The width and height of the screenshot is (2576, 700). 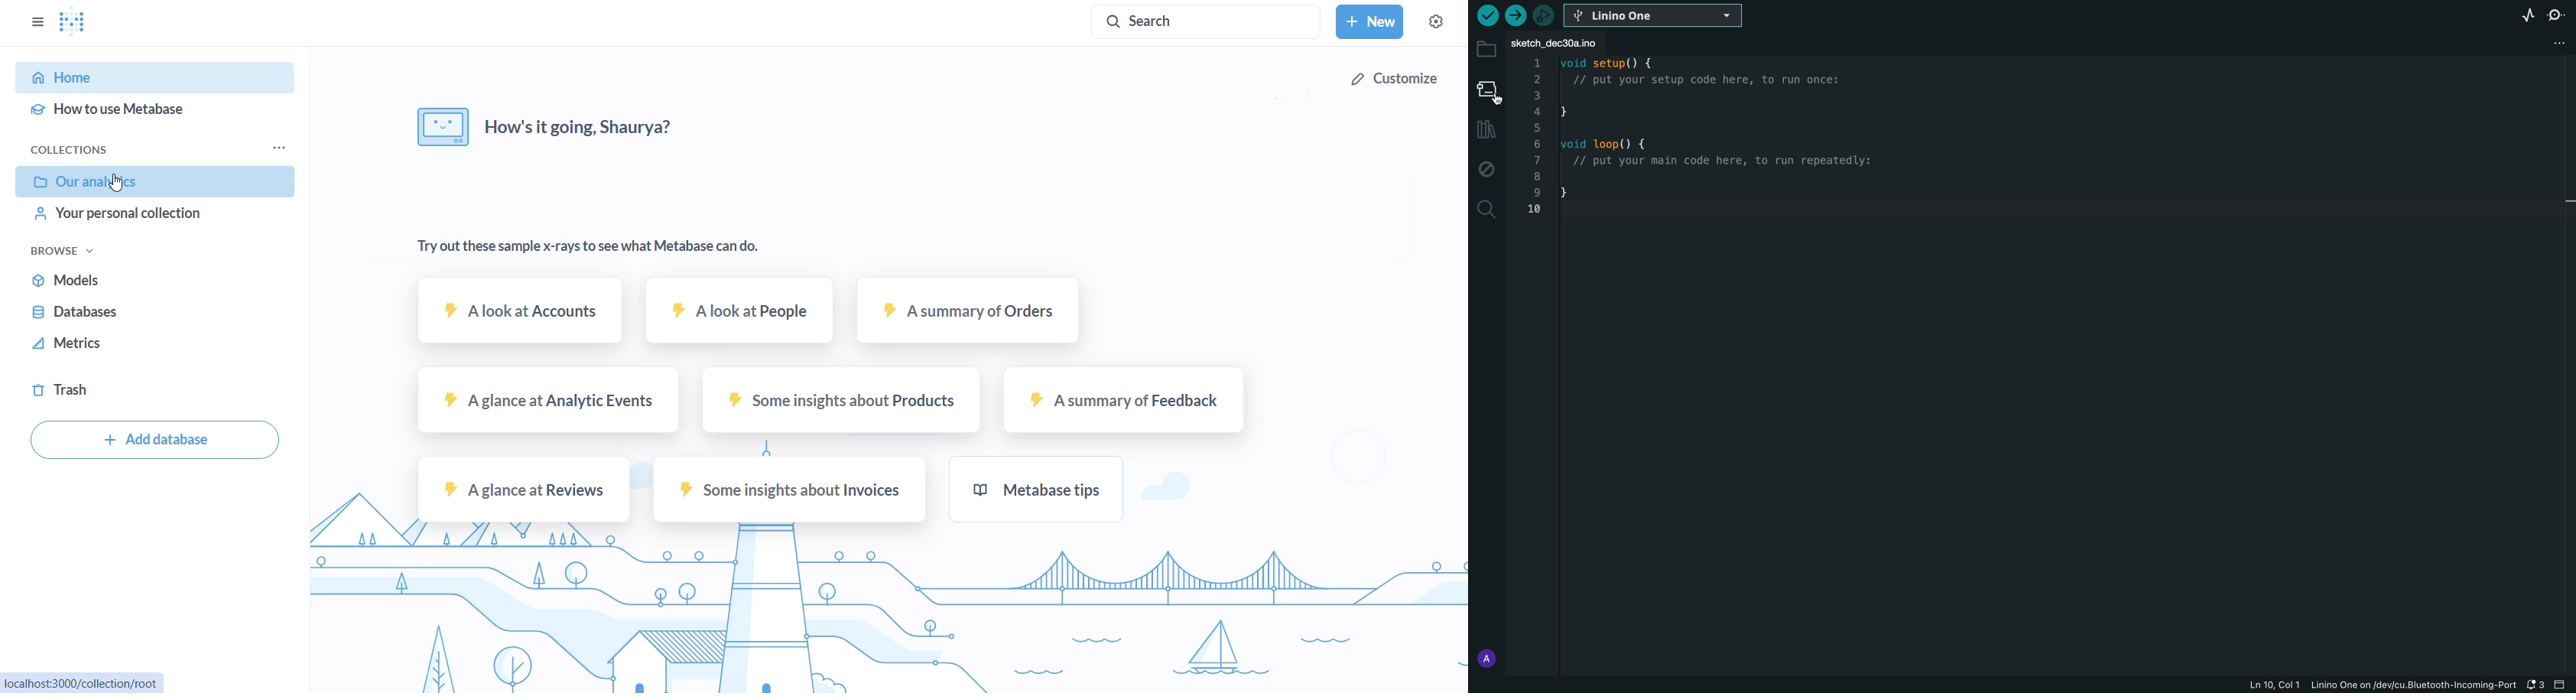 What do you see at coordinates (1566, 44) in the screenshot?
I see `file tab` at bounding box center [1566, 44].